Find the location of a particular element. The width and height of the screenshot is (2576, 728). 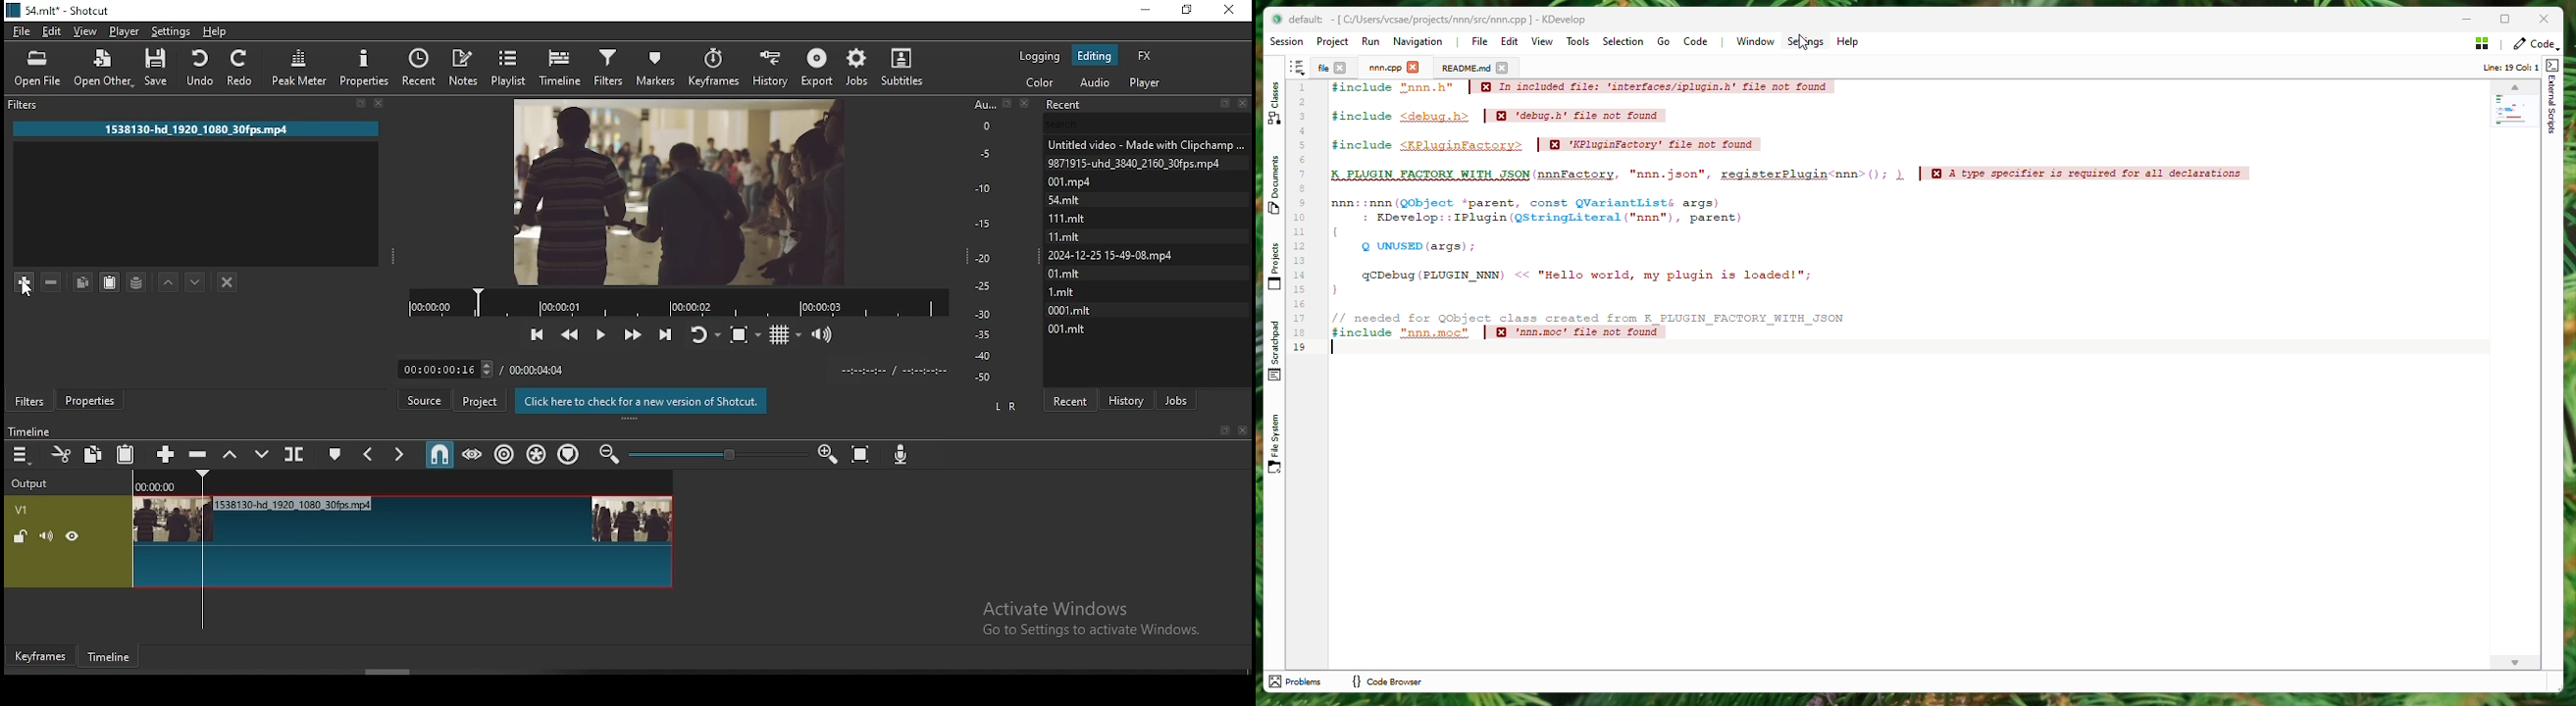

export is located at coordinates (819, 66).